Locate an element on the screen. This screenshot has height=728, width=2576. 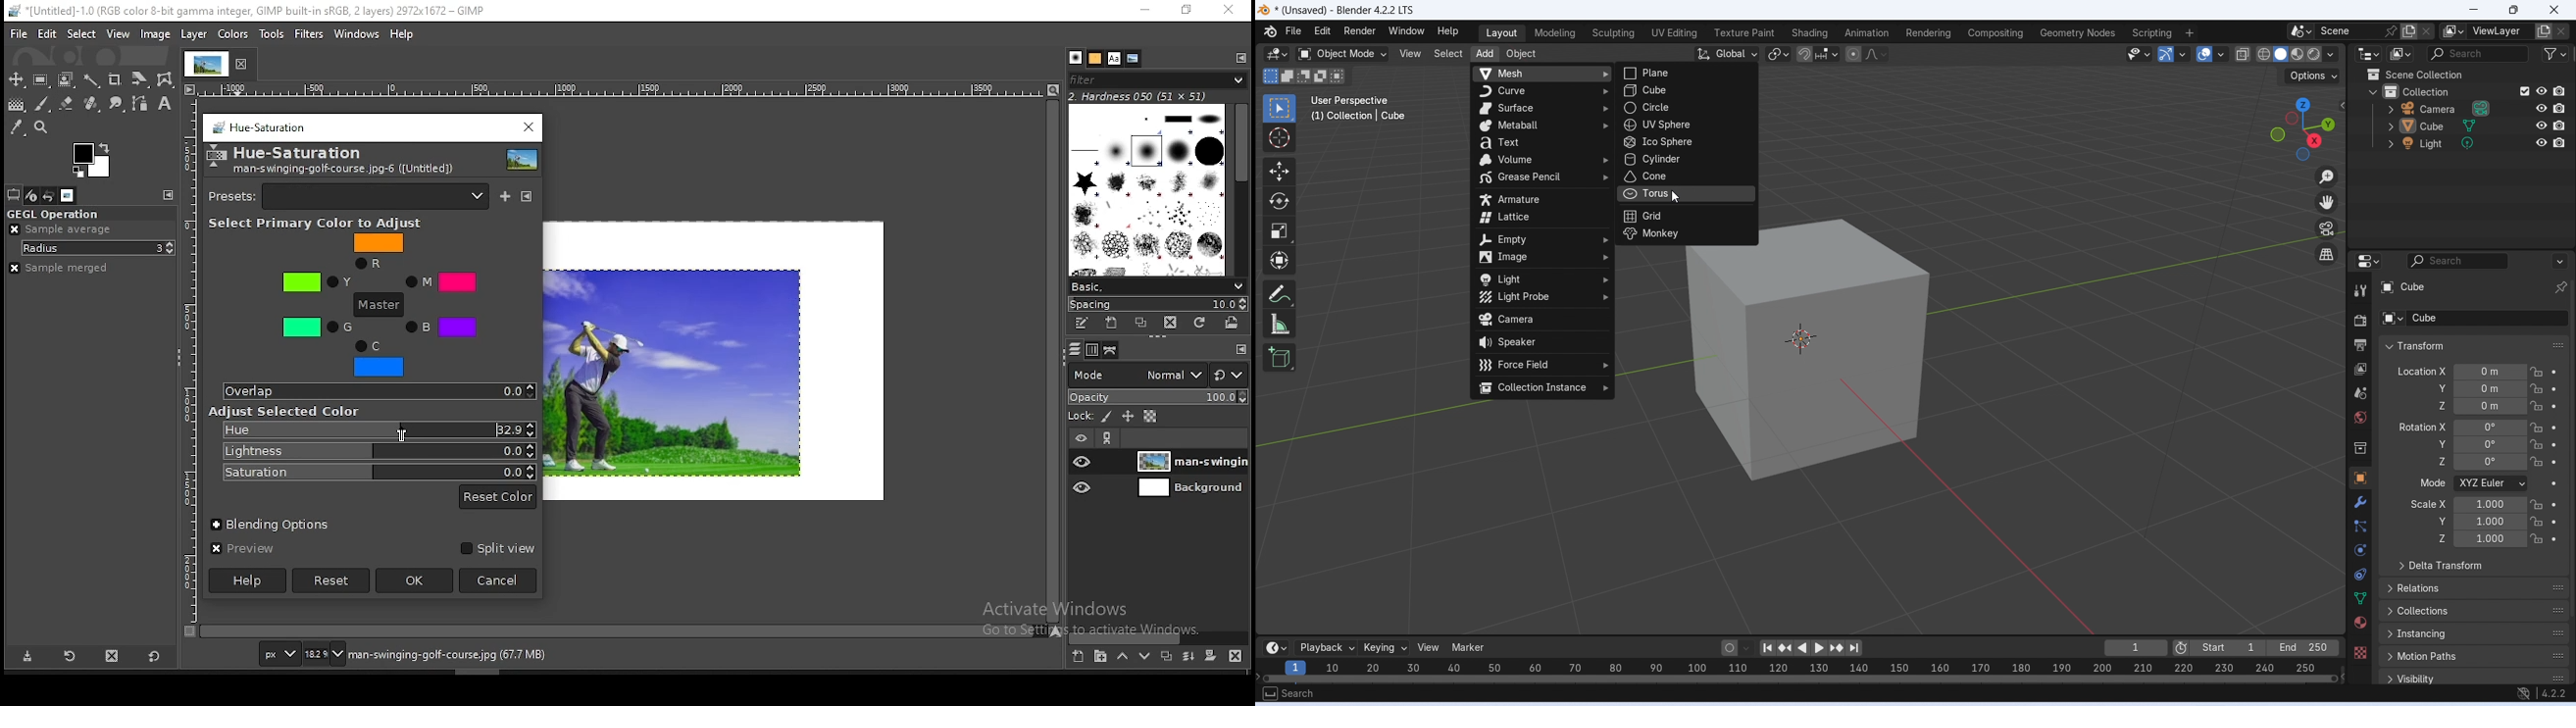
sample merged is located at coordinates (62, 268).